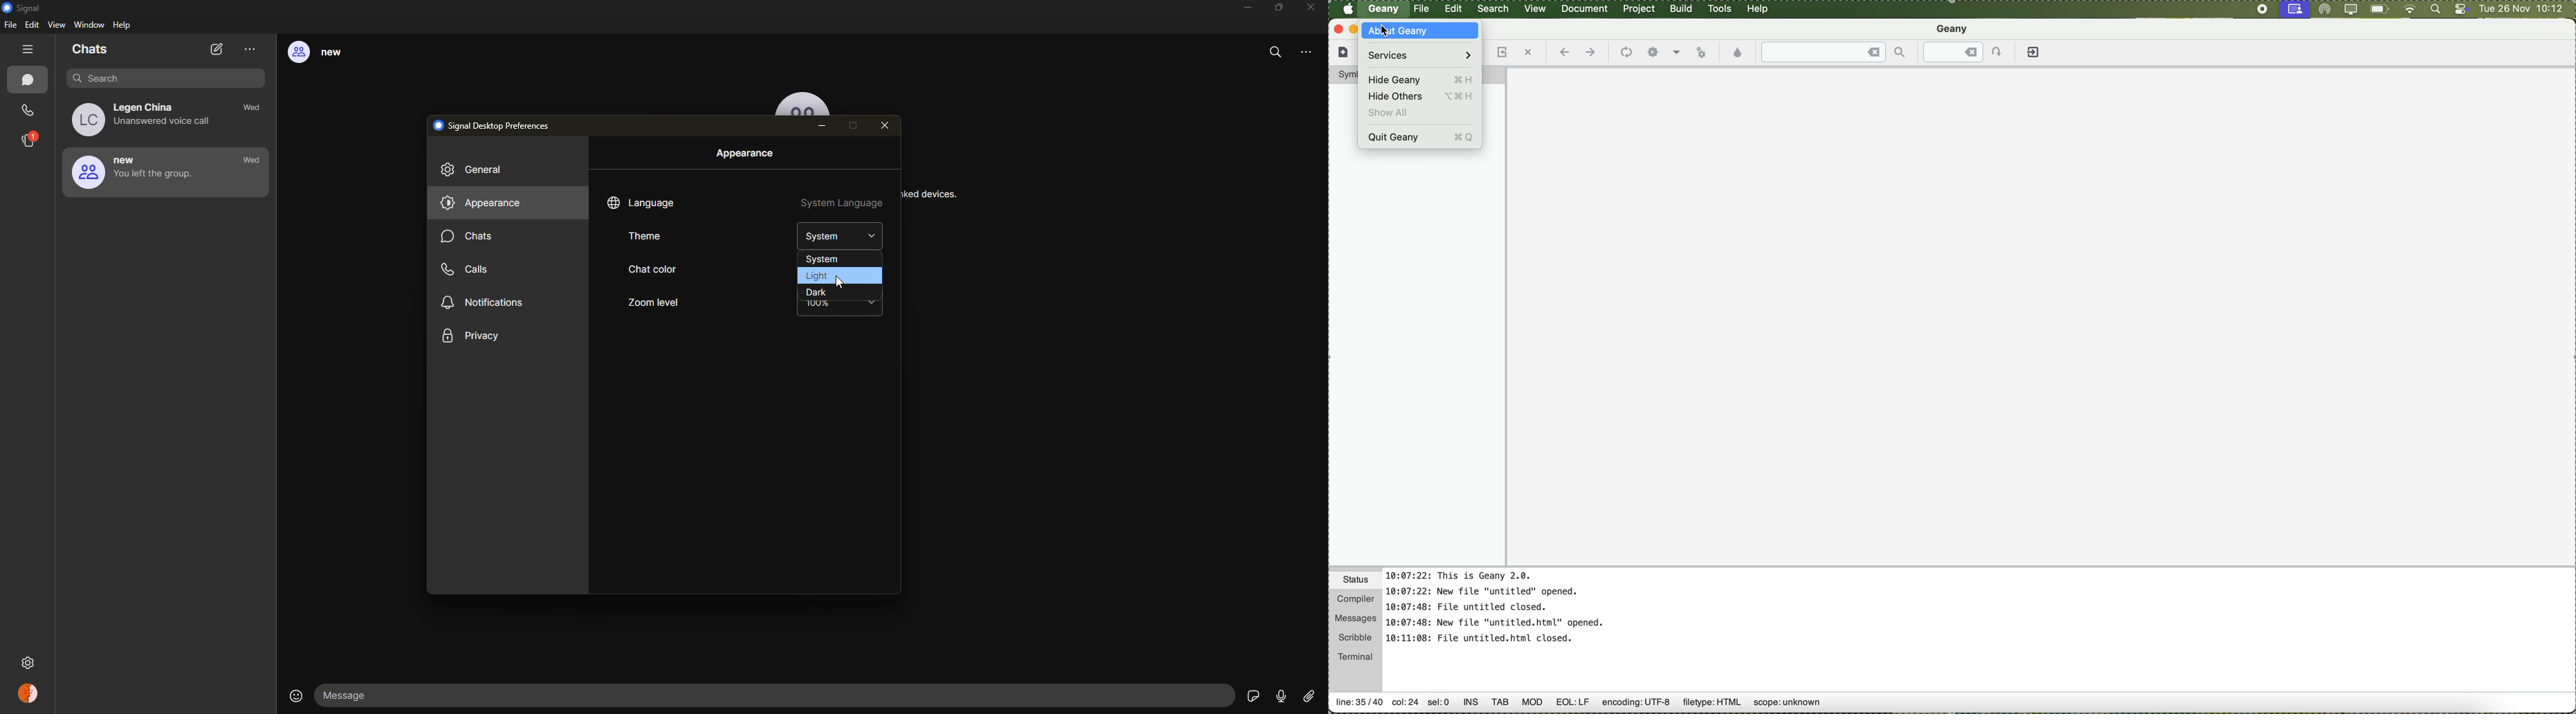  I want to click on jump to the entered line number, so click(1964, 52).